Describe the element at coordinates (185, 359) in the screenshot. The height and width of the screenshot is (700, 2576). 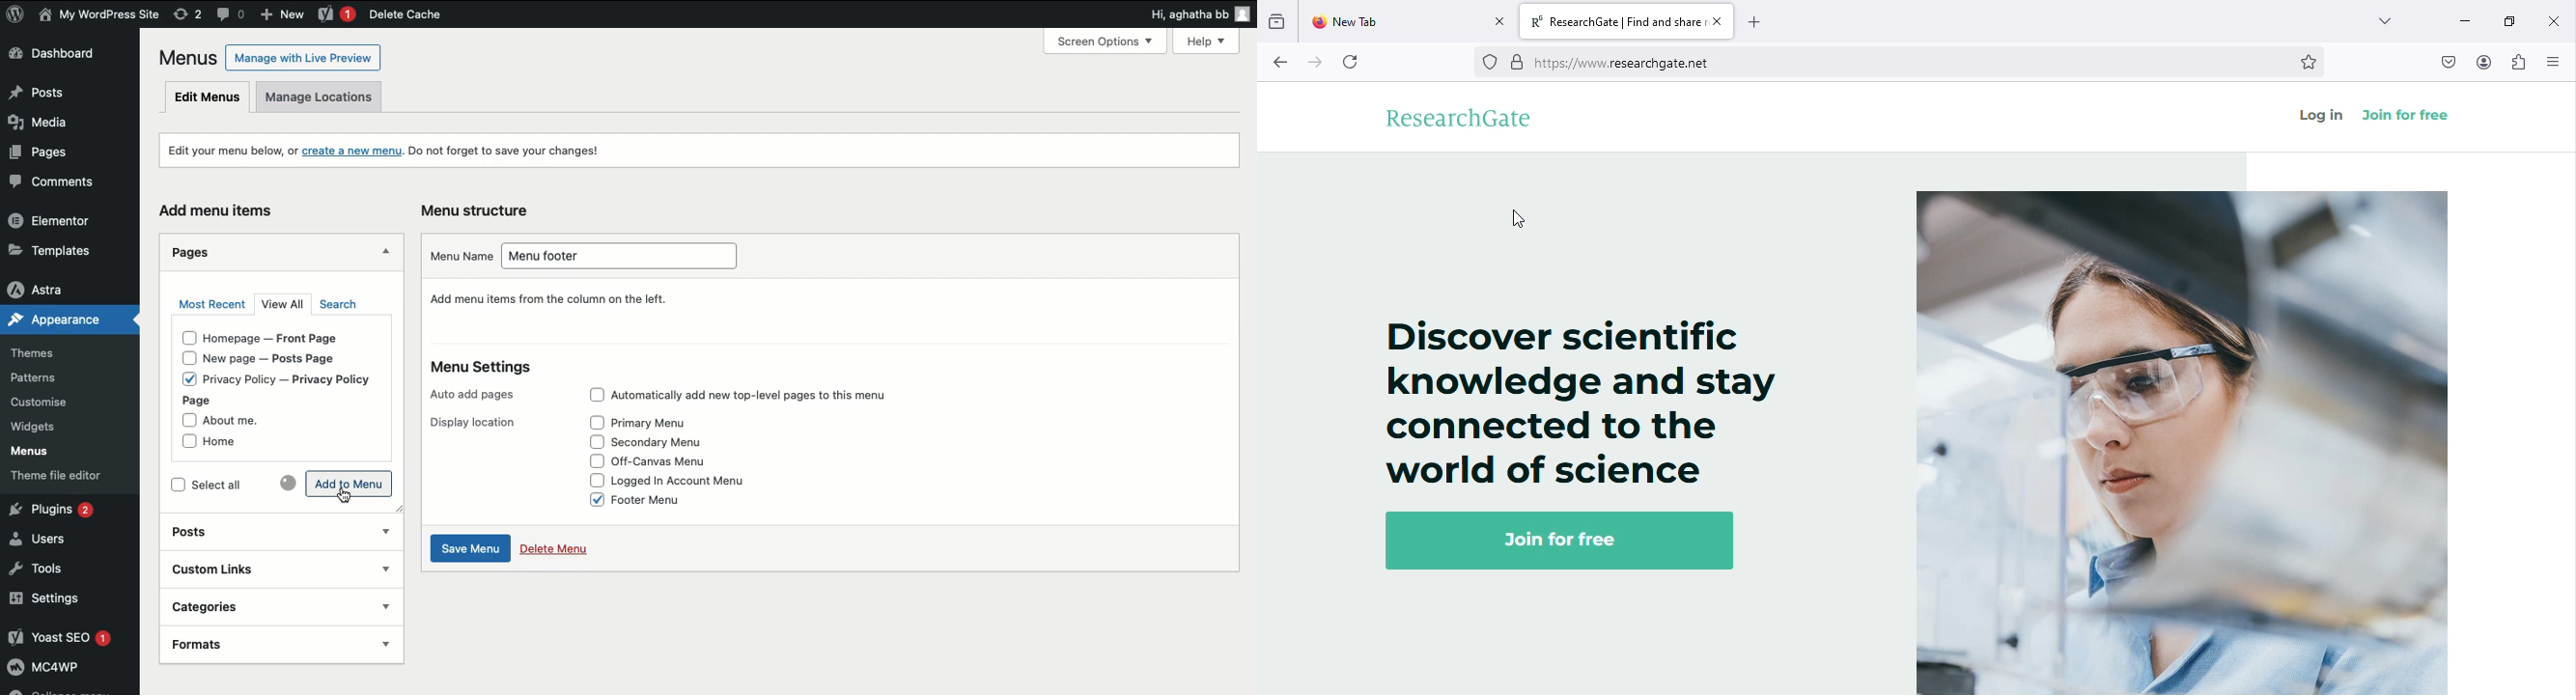
I see `checkbox` at that location.